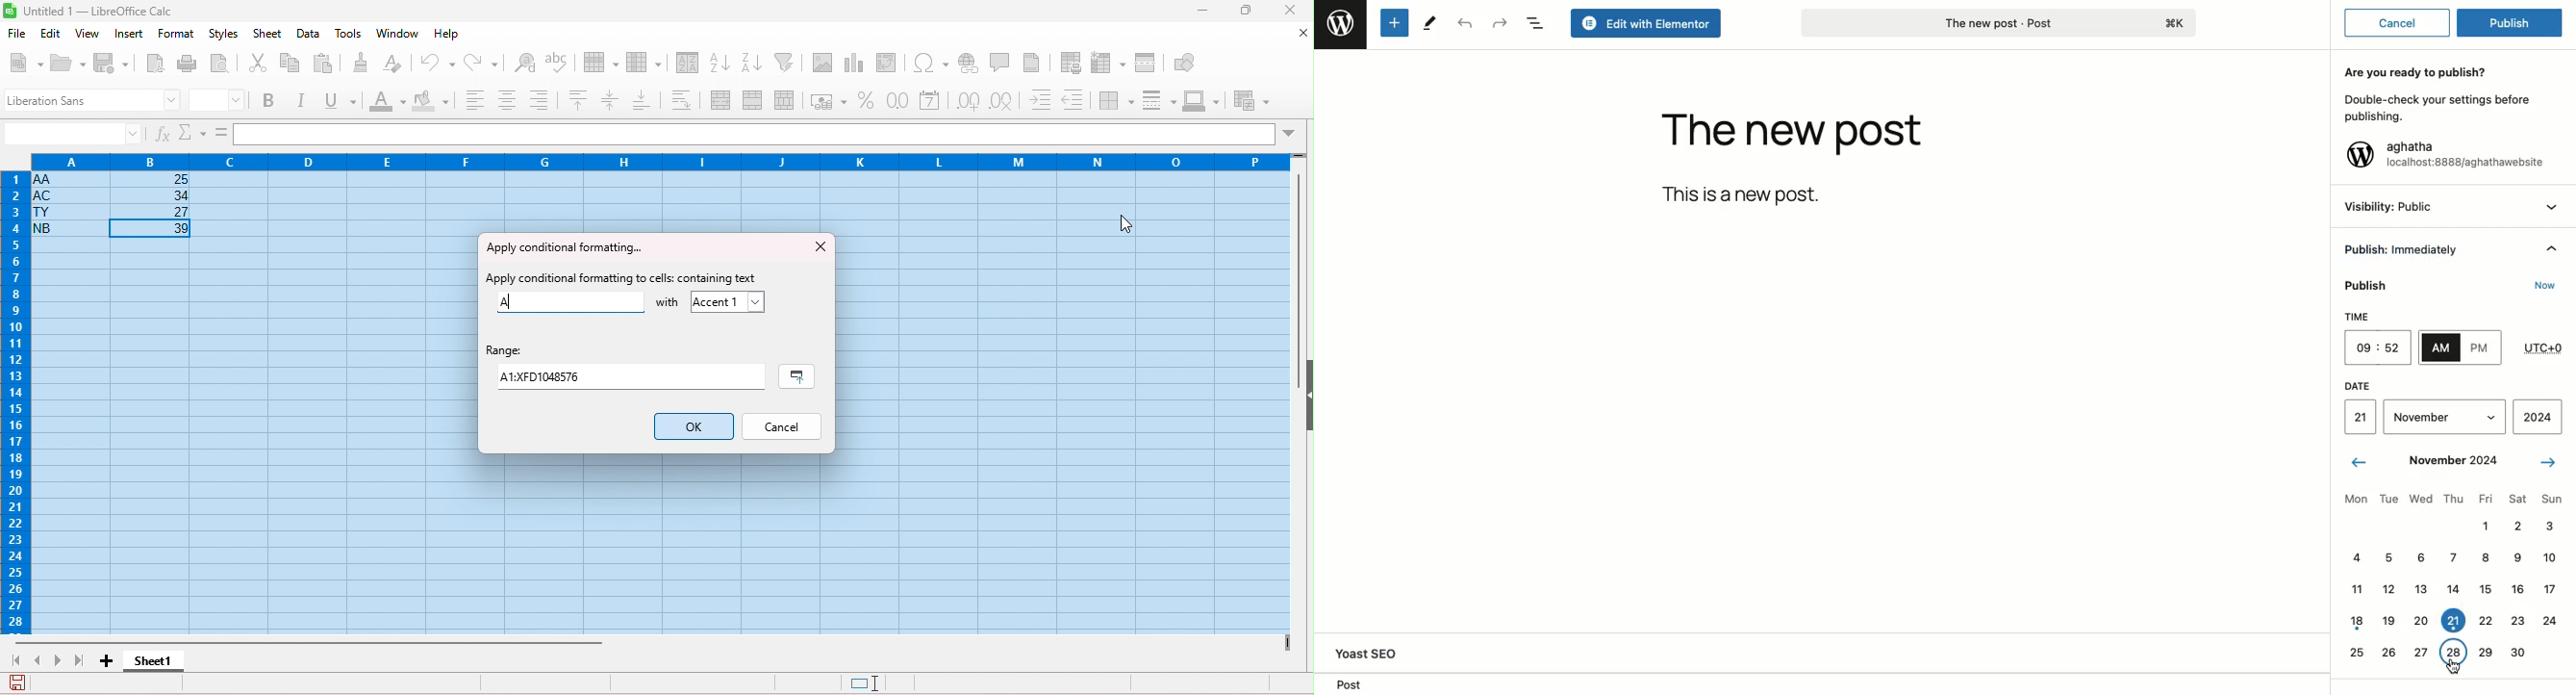 This screenshot has height=700, width=2576. What do you see at coordinates (340, 101) in the screenshot?
I see `underline` at bounding box center [340, 101].